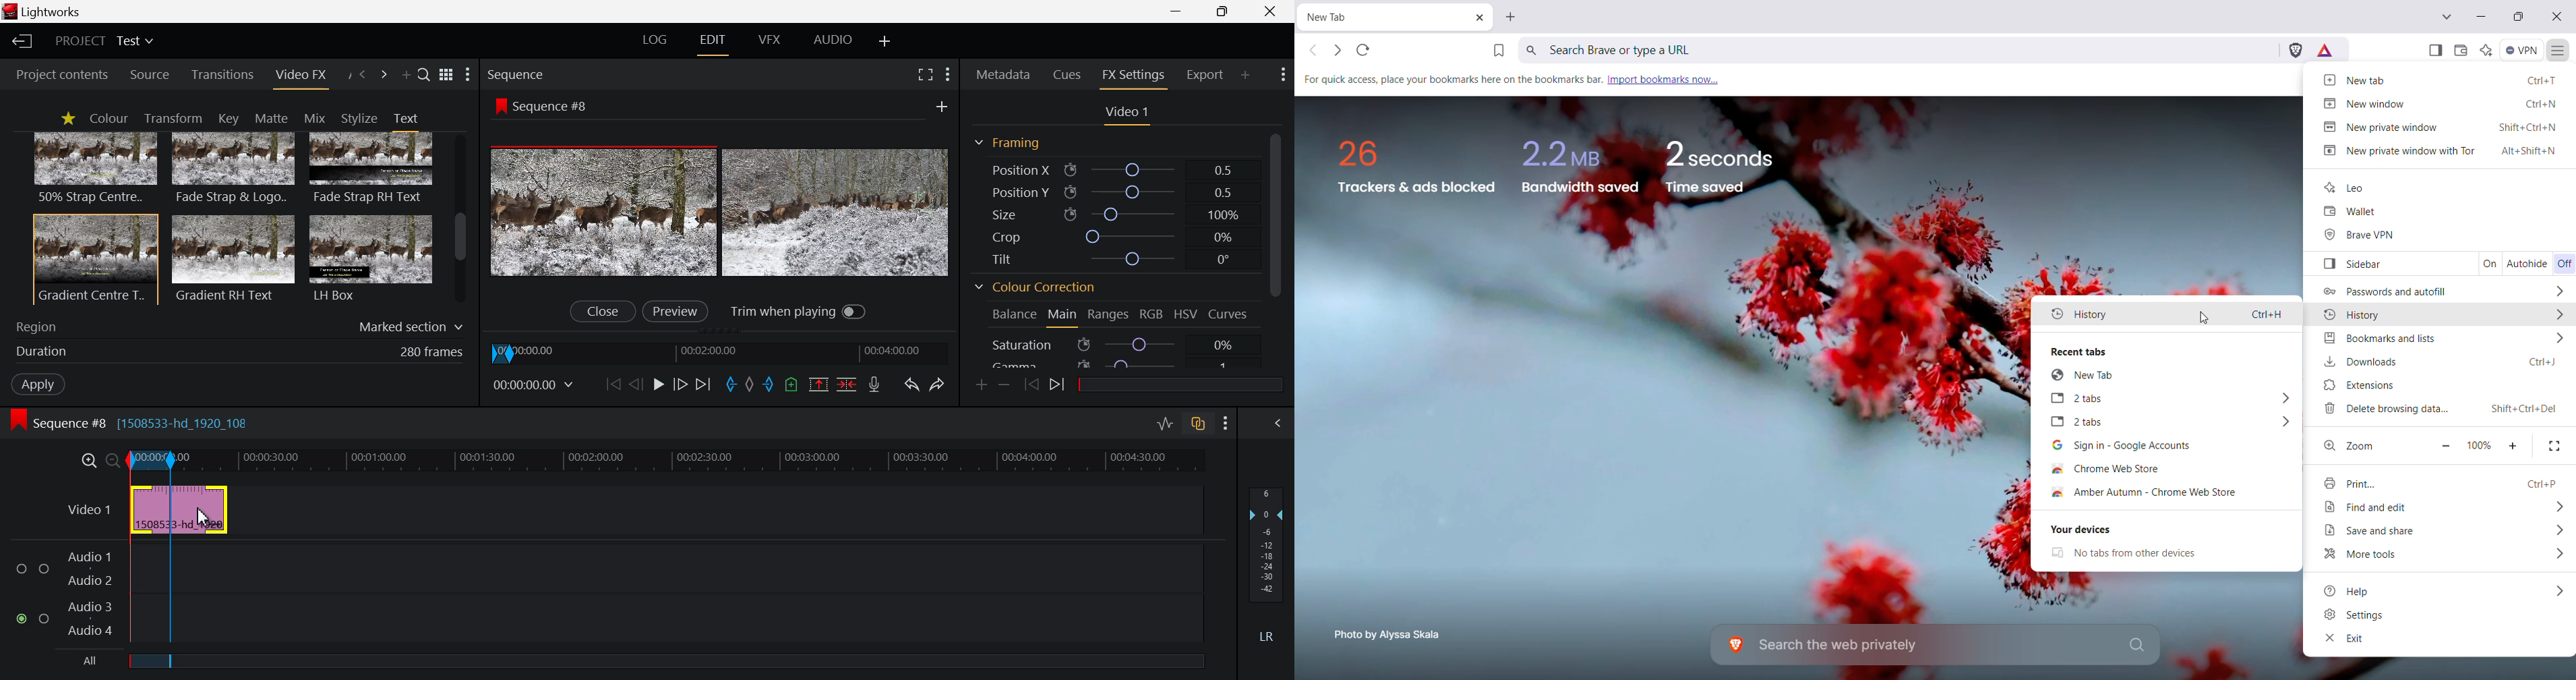 This screenshot has height=700, width=2576. What do you see at coordinates (150, 76) in the screenshot?
I see `Source` at bounding box center [150, 76].